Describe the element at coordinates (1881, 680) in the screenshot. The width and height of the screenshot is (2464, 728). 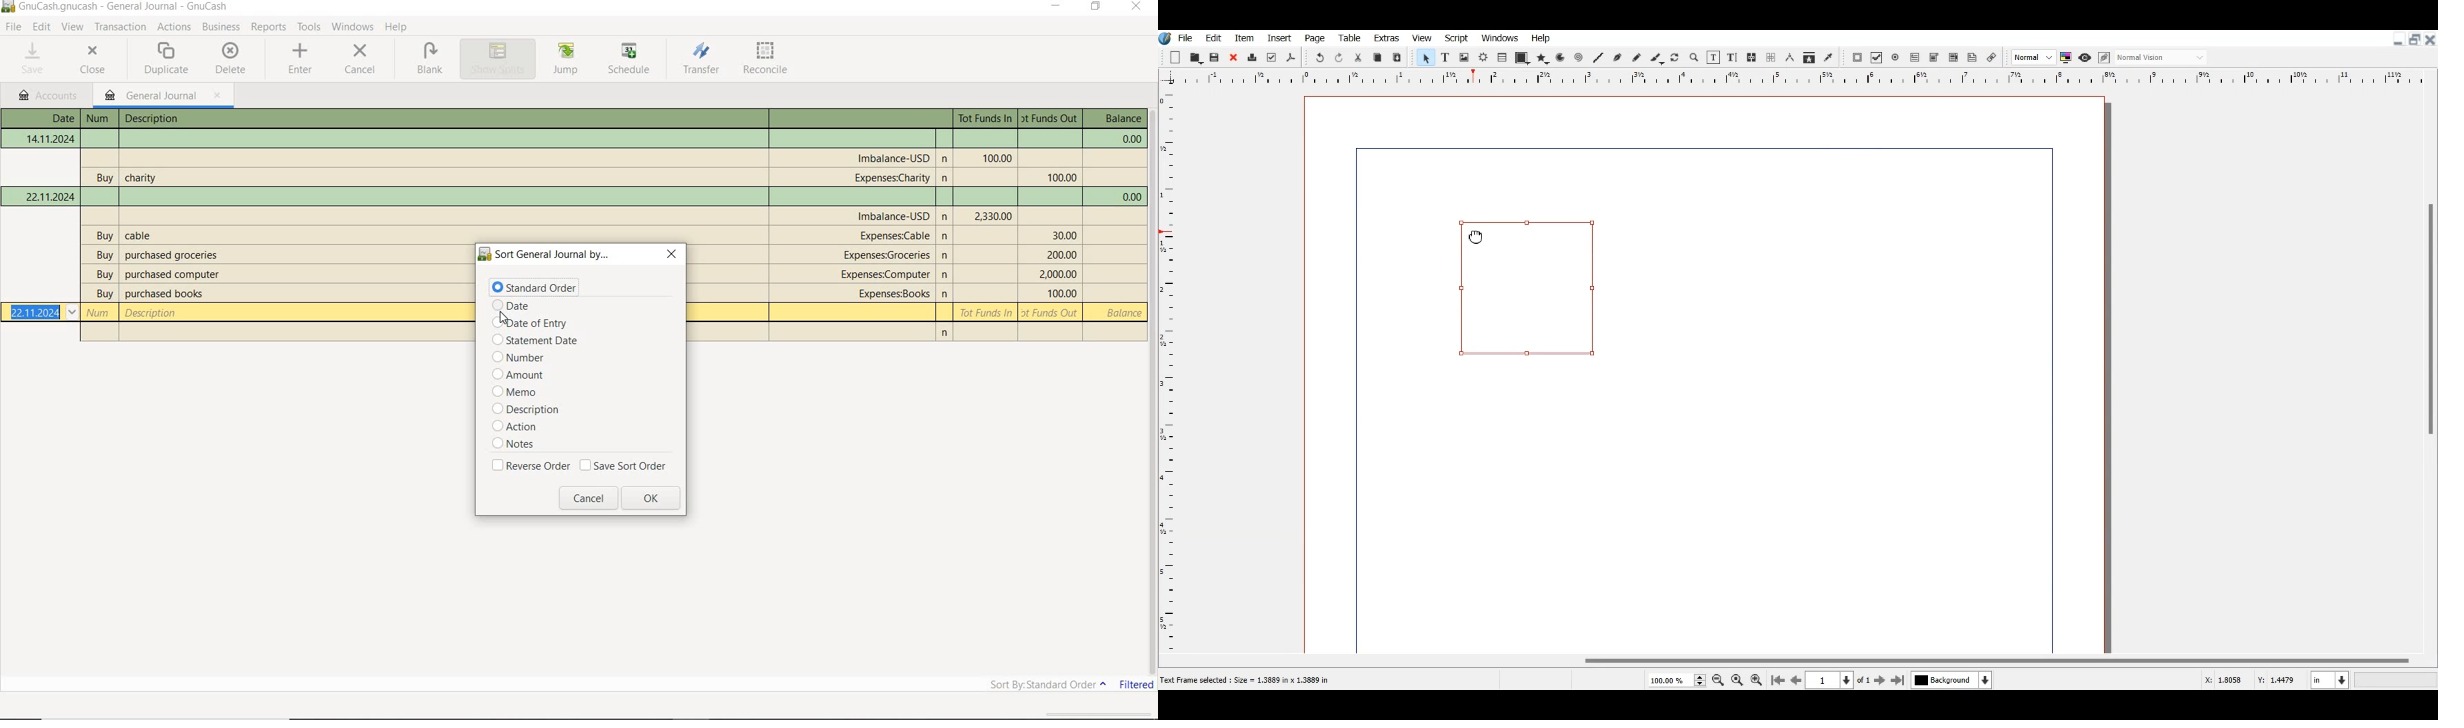
I see `Go to next page` at that location.